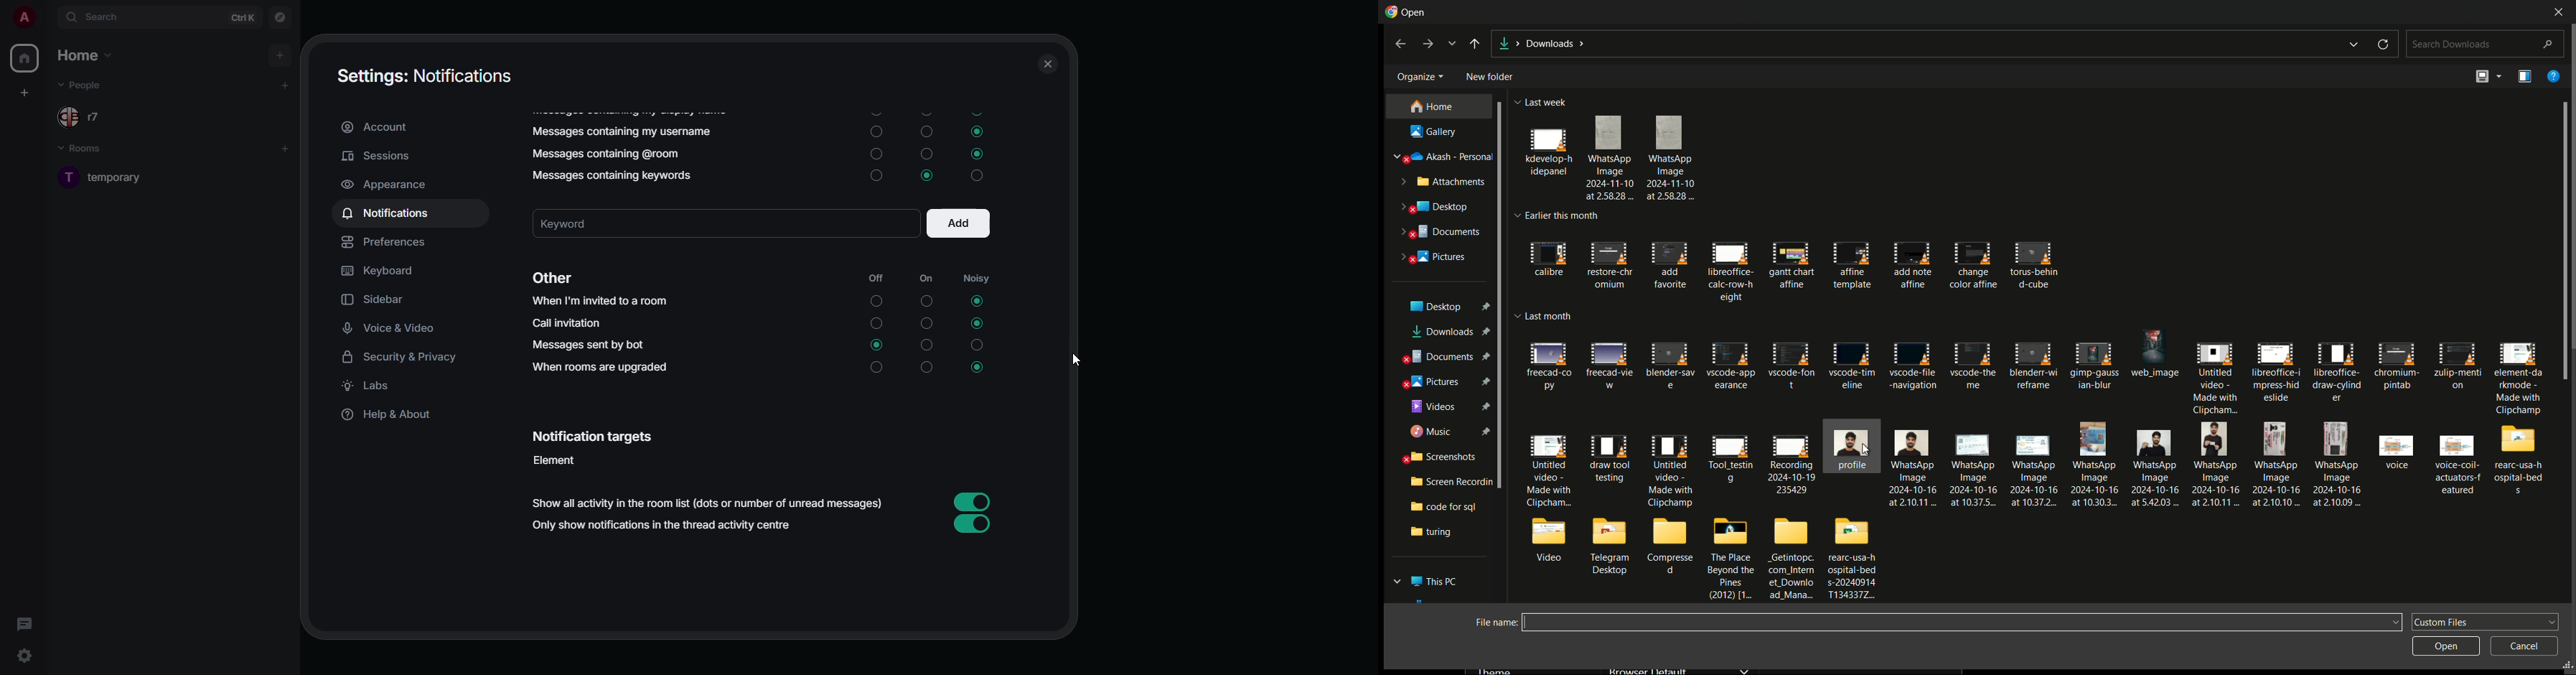 The image size is (2576, 700). I want to click on navigator, so click(280, 19).